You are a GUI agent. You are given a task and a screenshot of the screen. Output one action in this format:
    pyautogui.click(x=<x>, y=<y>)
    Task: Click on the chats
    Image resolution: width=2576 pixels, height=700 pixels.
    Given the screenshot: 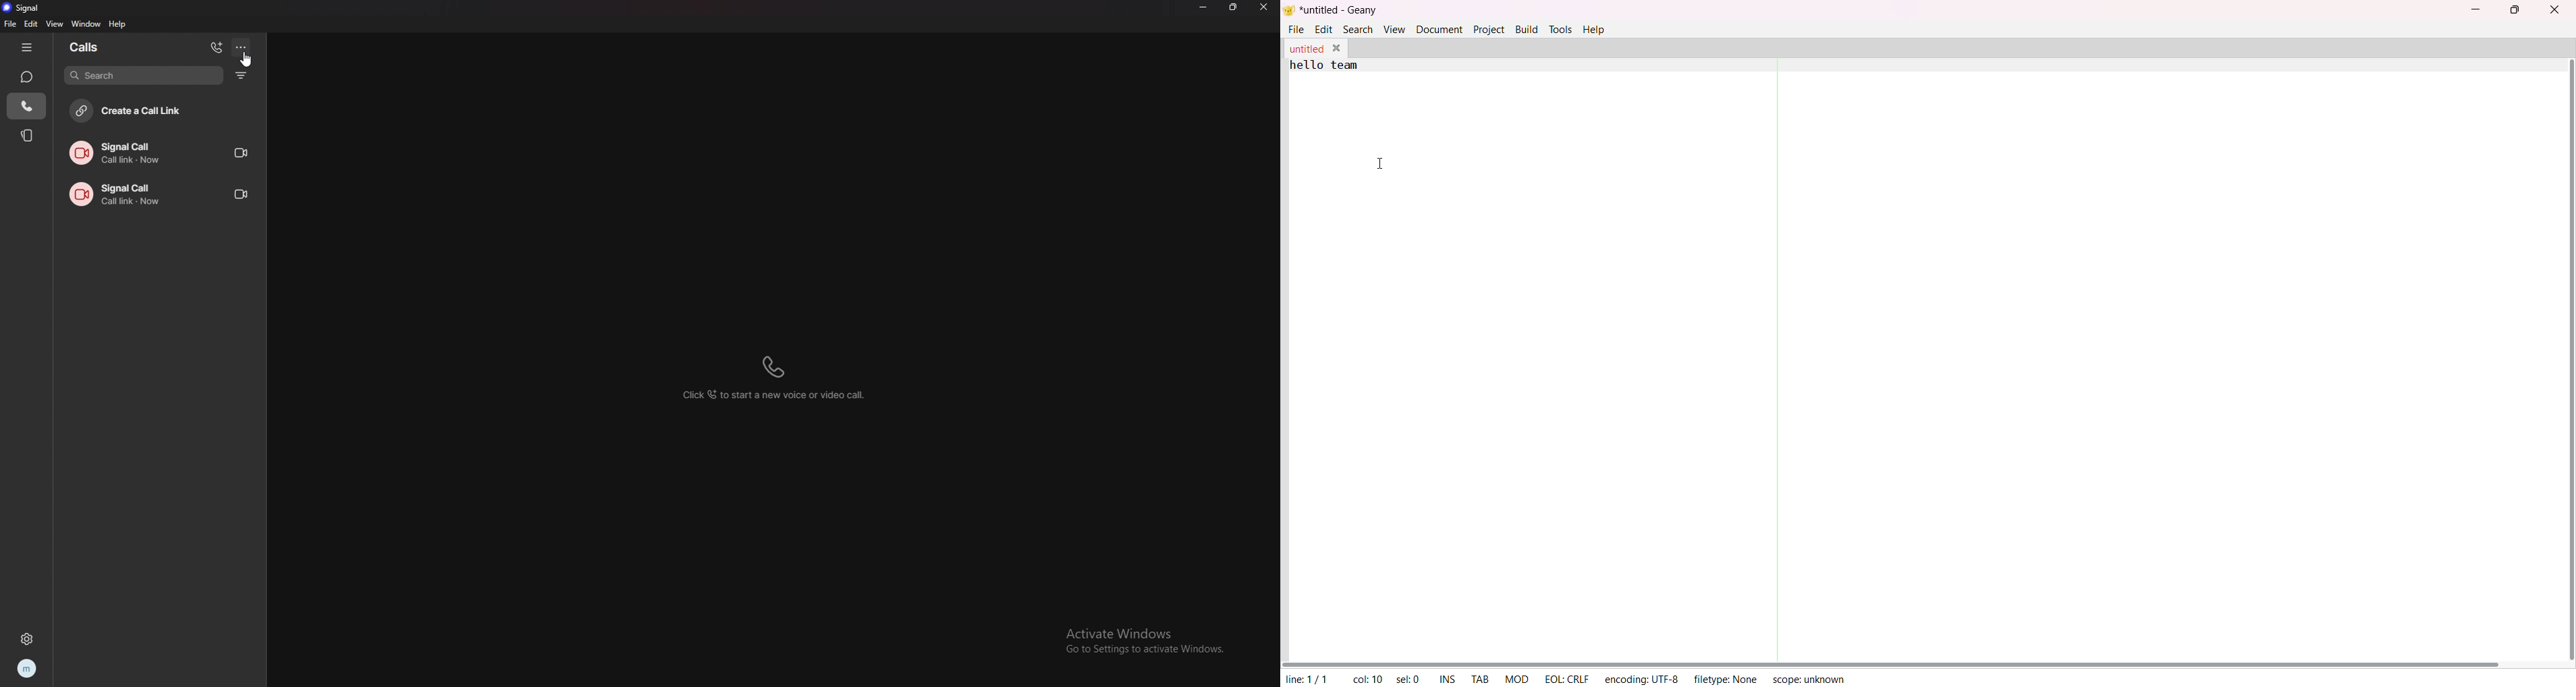 What is the action you would take?
    pyautogui.click(x=27, y=77)
    